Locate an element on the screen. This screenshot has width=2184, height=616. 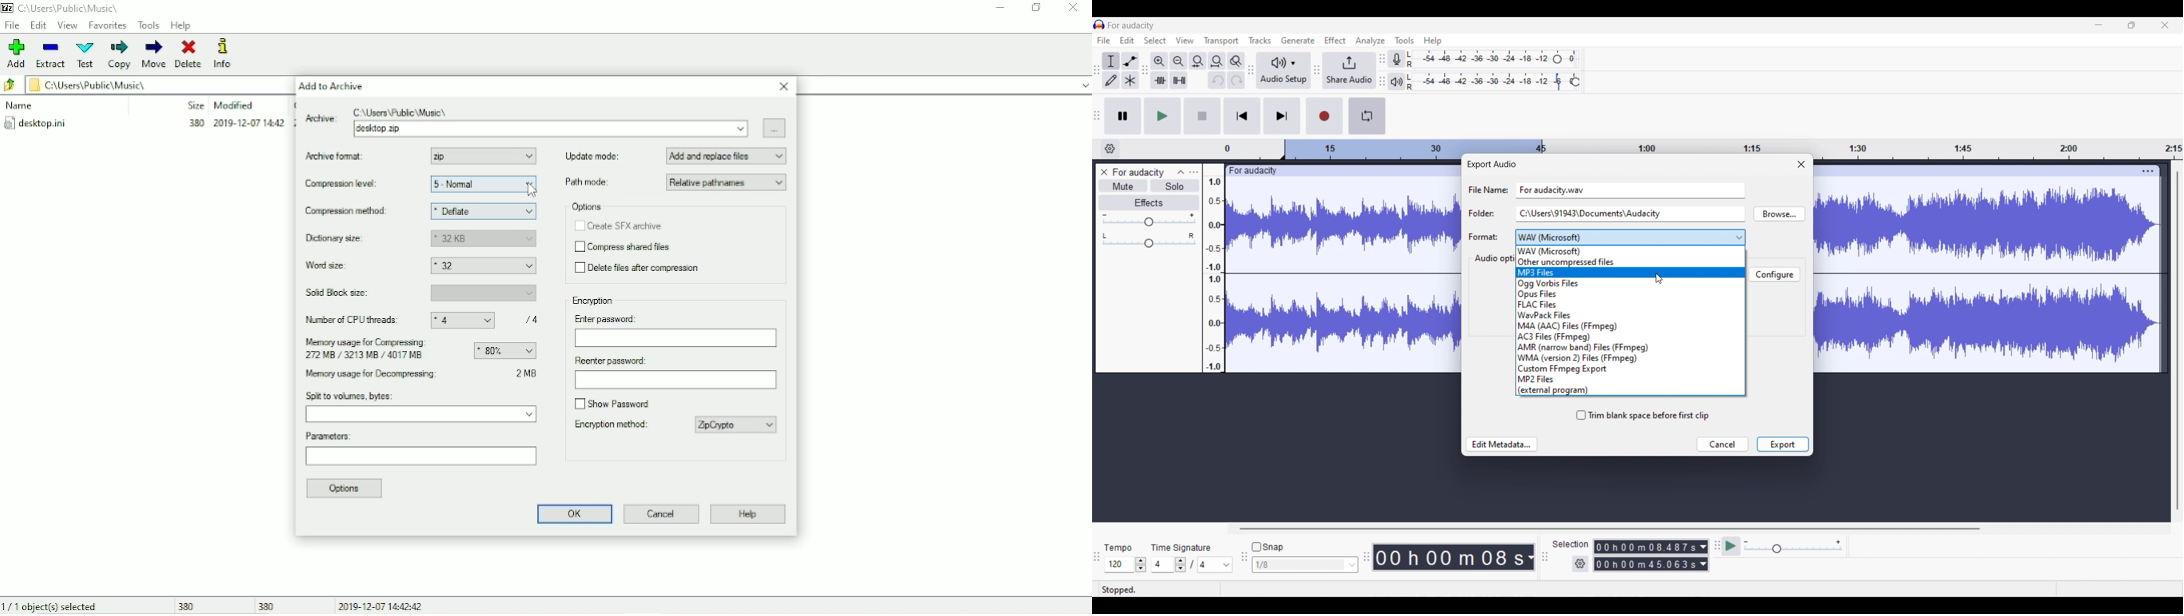
Parameters is located at coordinates (421, 450).